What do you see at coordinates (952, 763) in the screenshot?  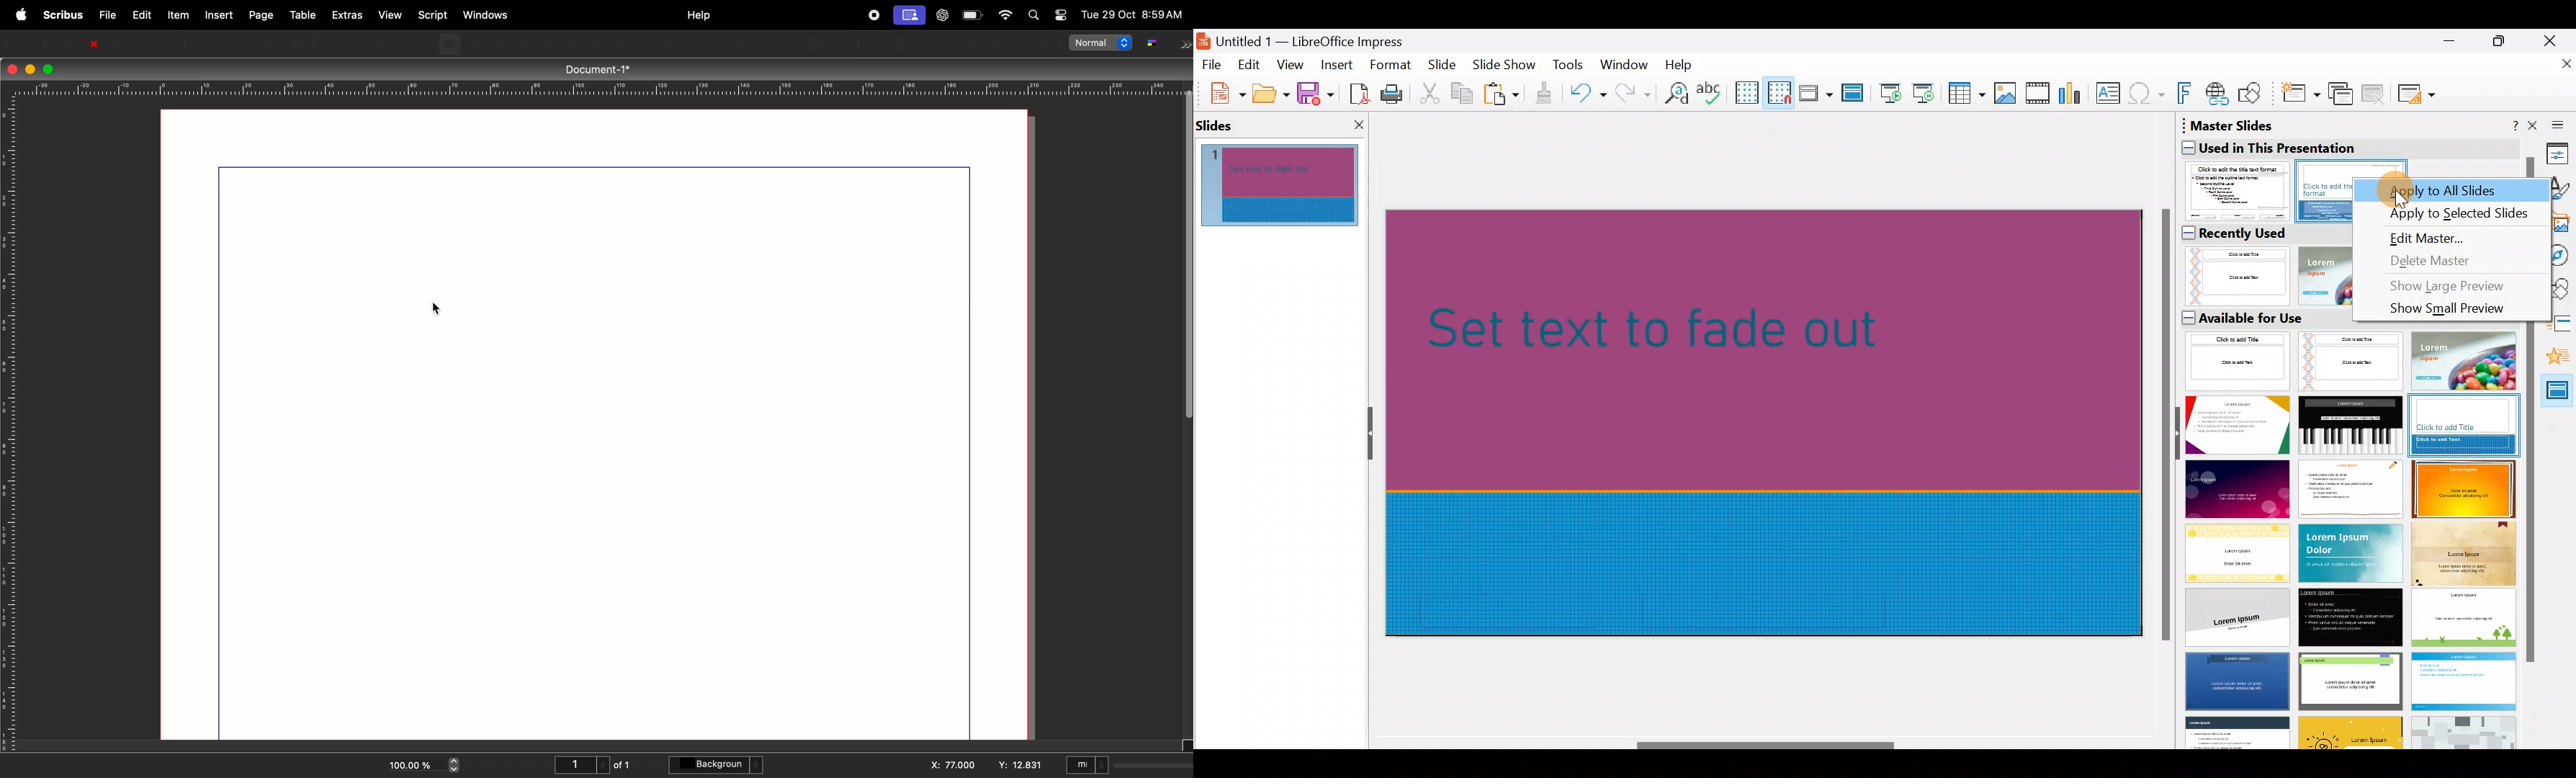 I see `x: 77.000` at bounding box center [952, 763].